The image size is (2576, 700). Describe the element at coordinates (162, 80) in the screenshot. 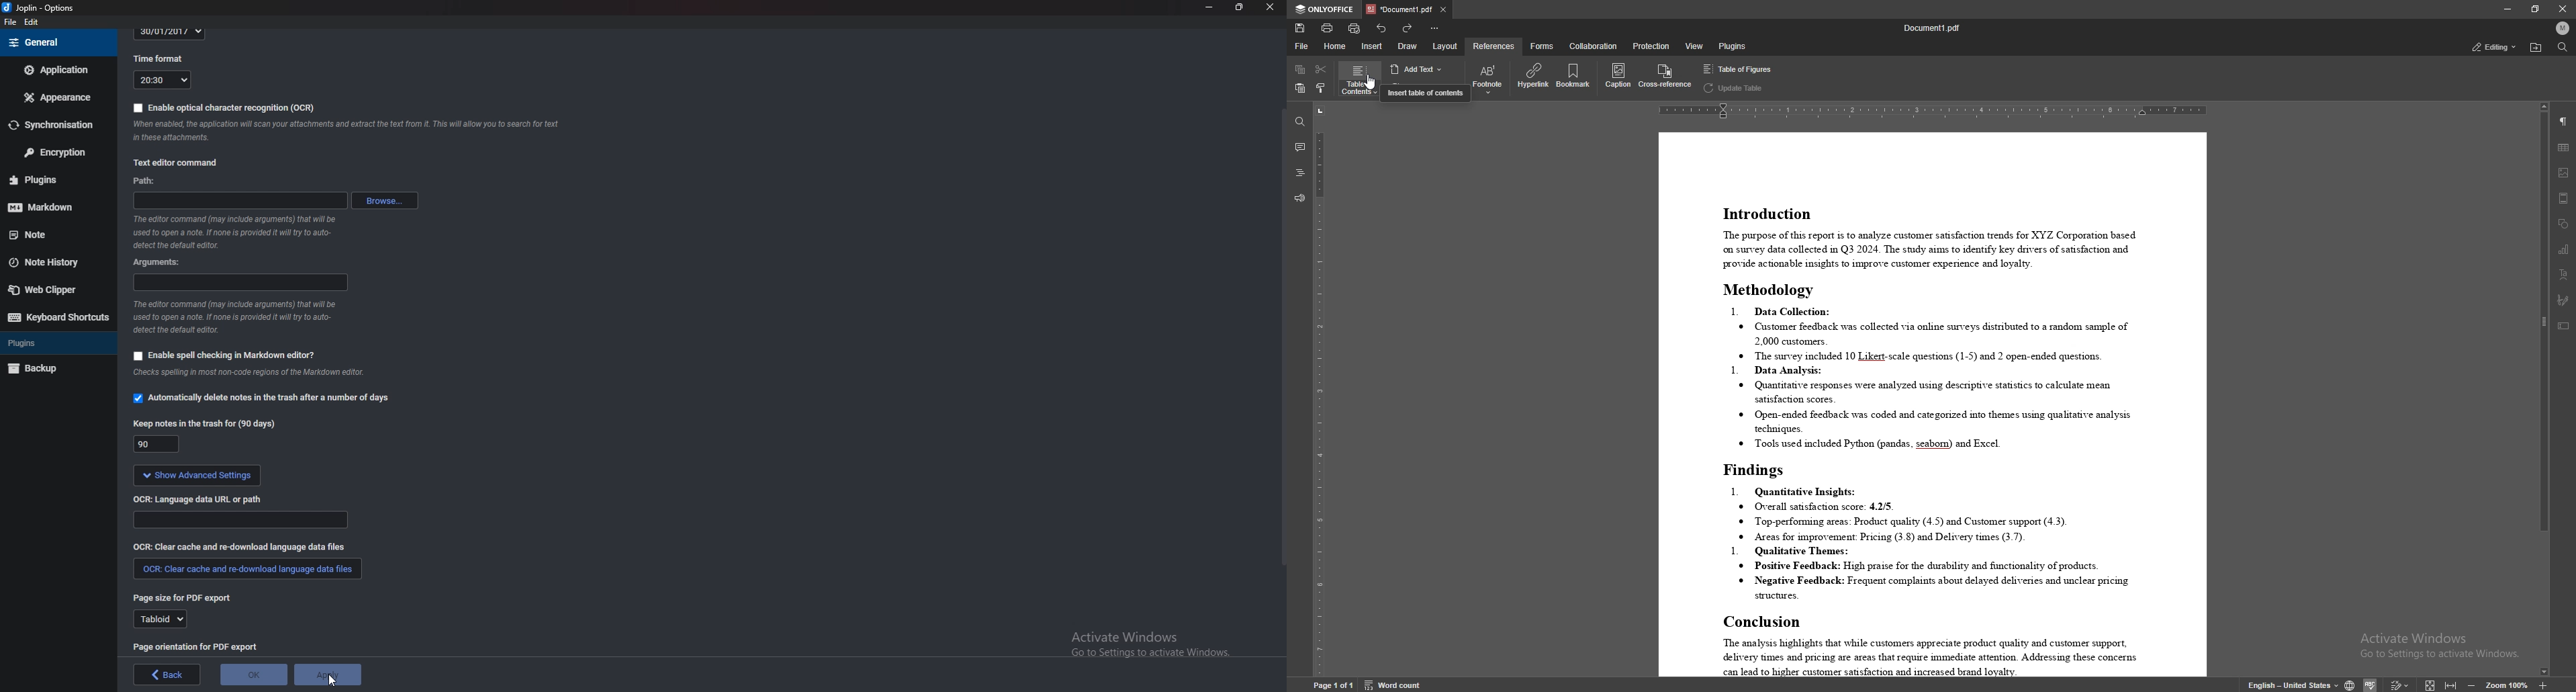

I see `20:30` at that location.